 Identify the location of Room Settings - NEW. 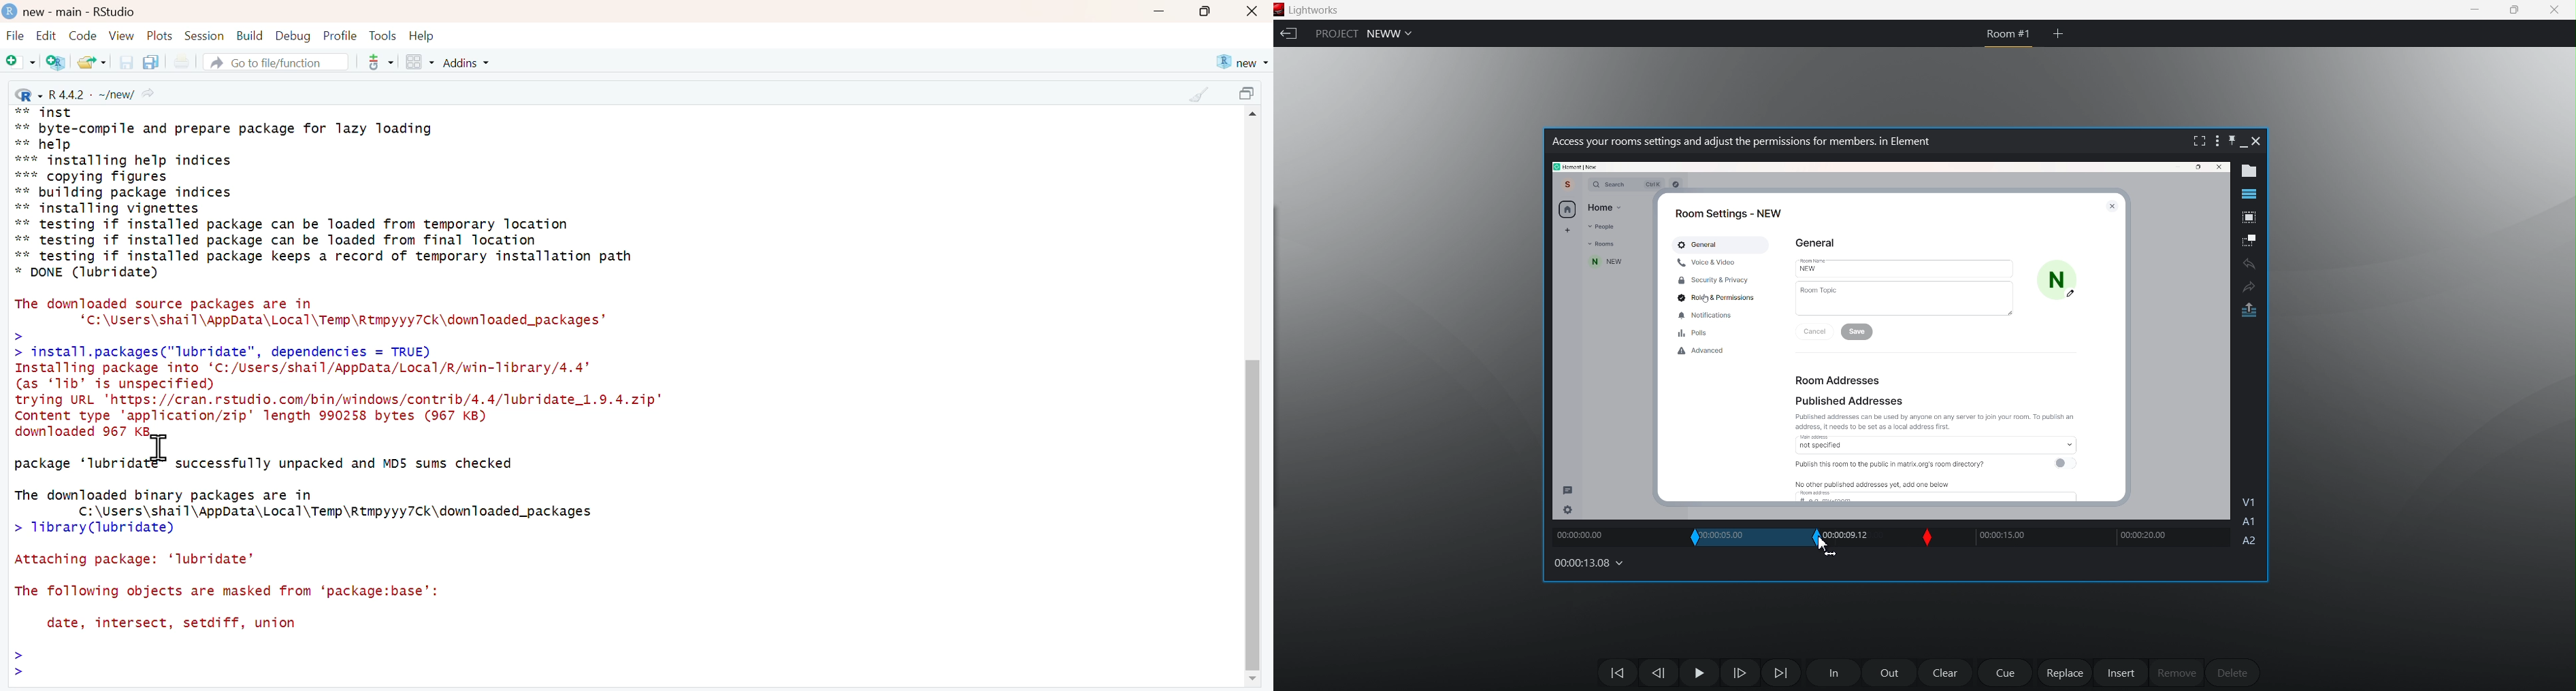
(1723, 213).